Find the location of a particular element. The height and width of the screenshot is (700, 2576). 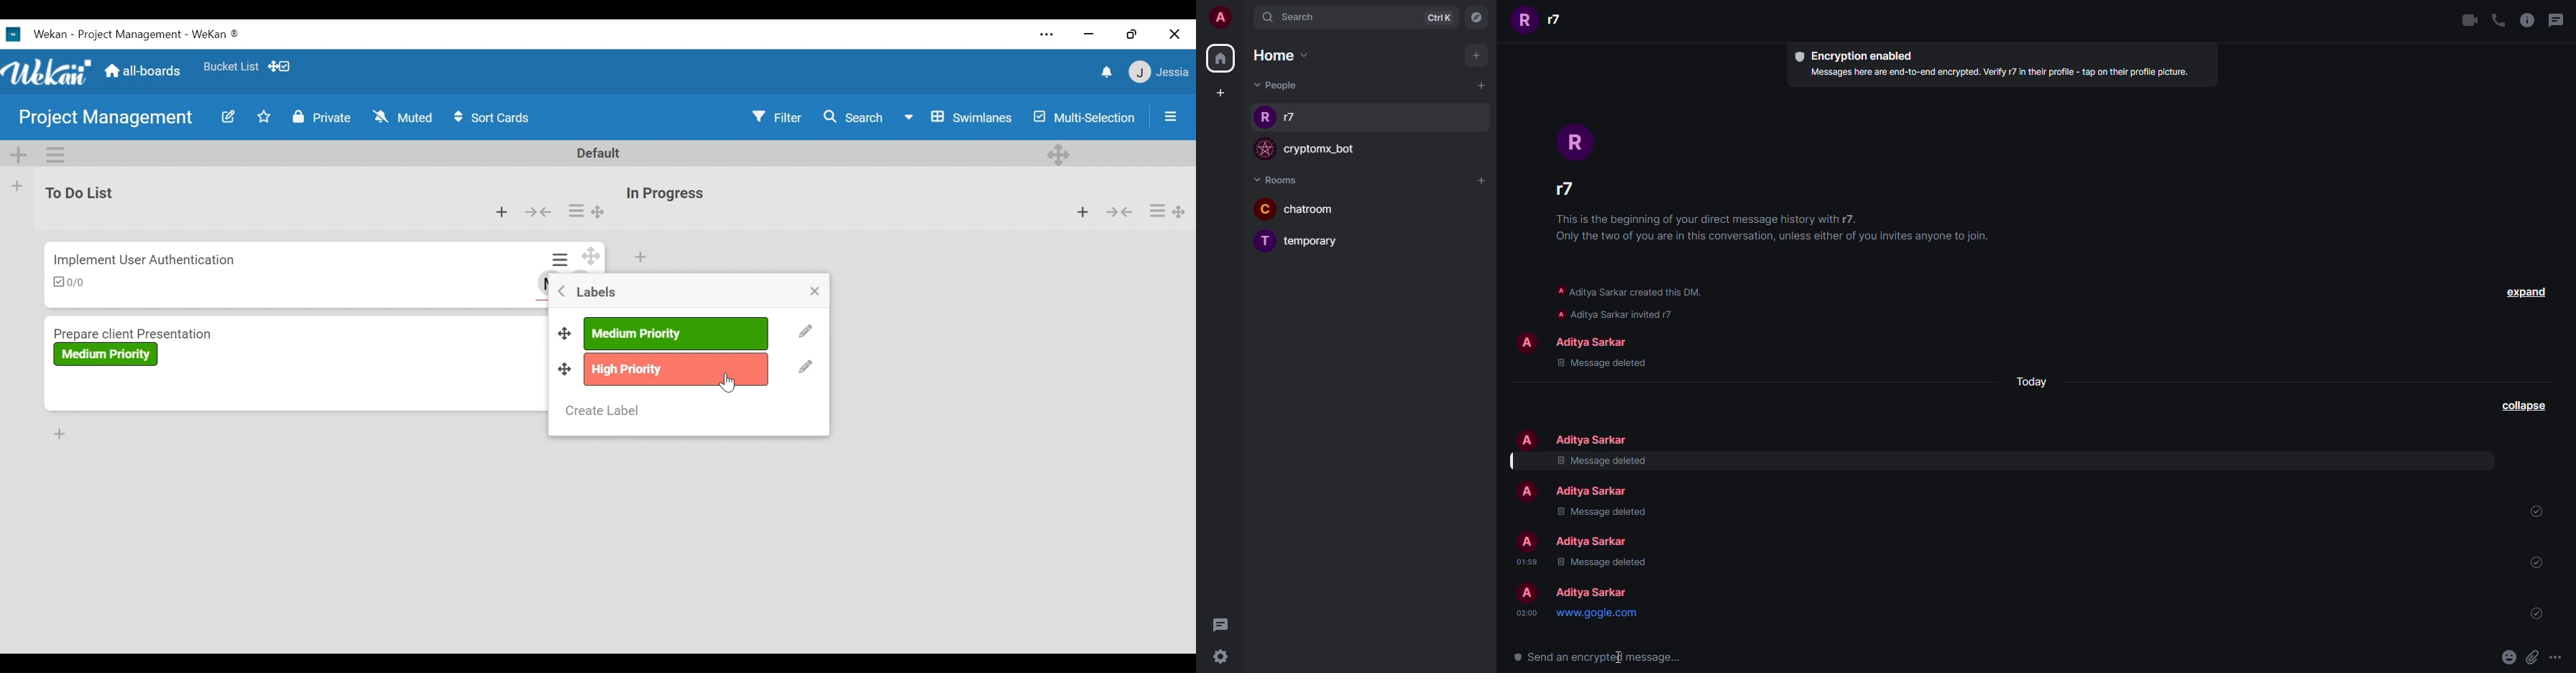

voice call is located at coordinates (2498, 20).